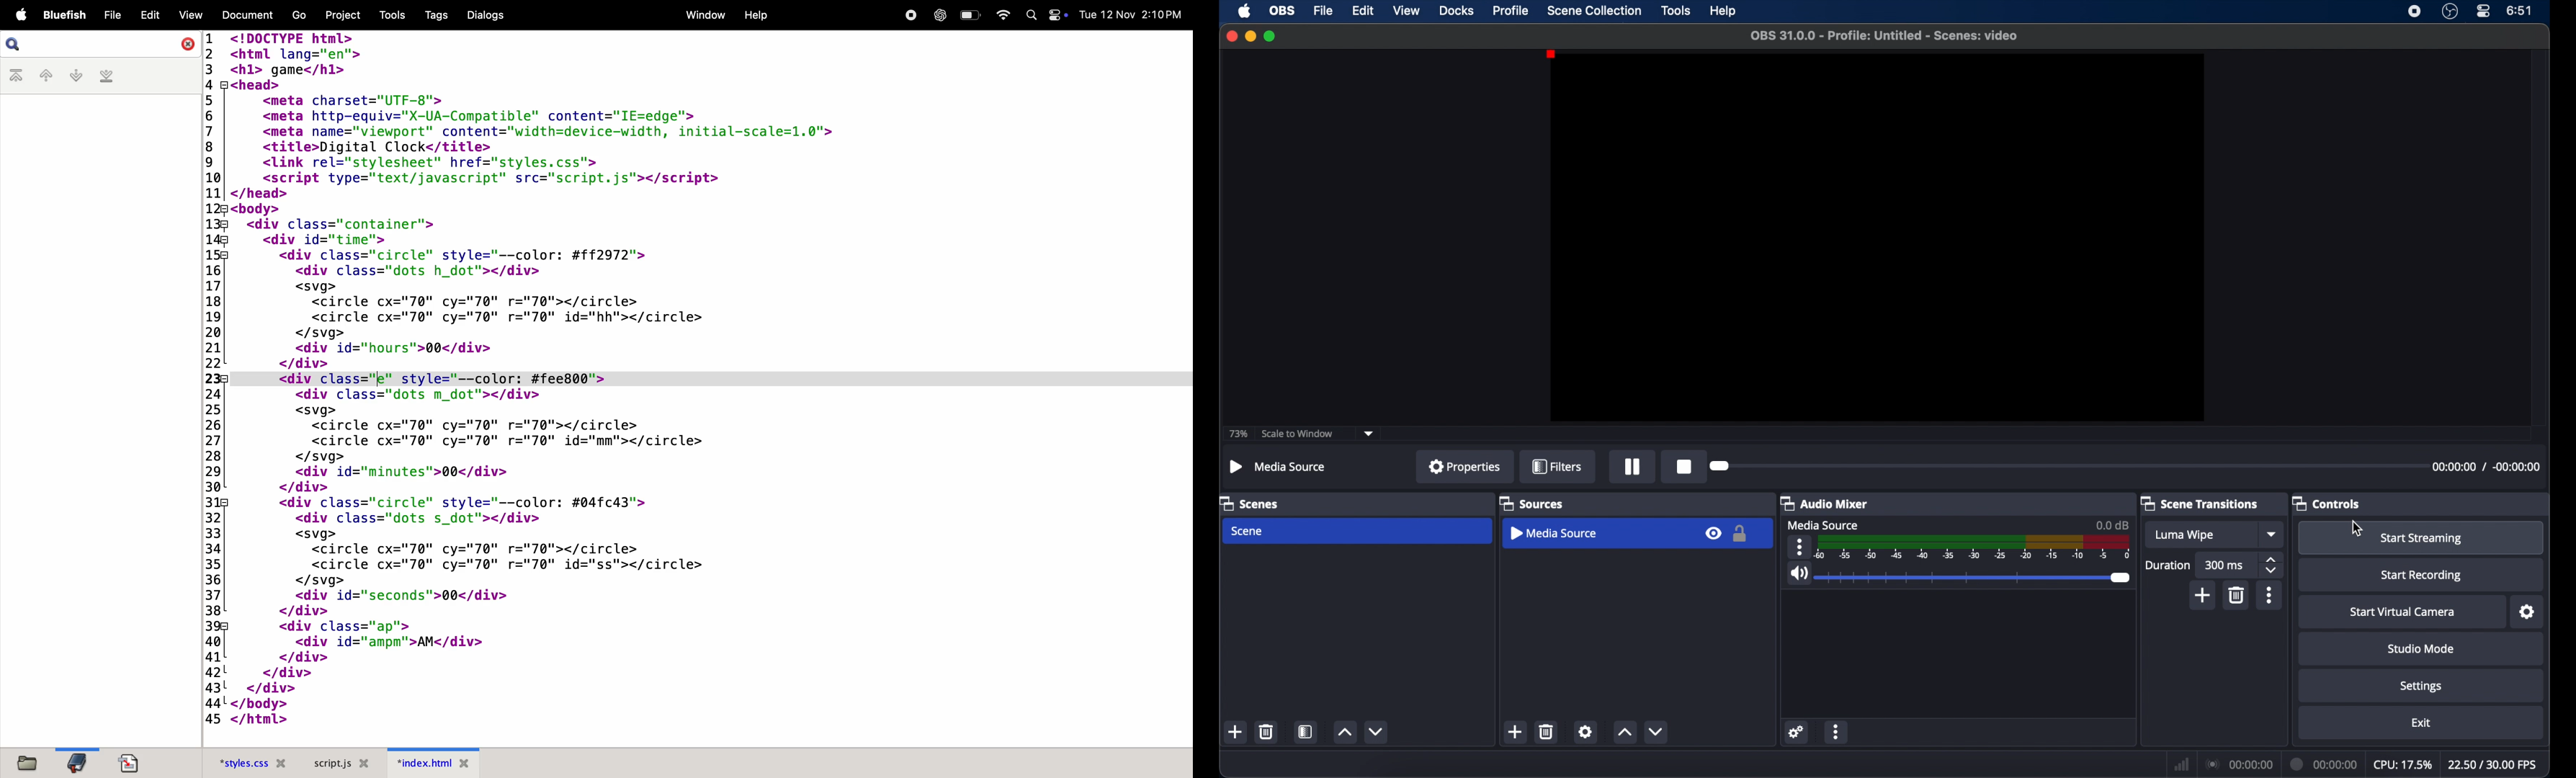  What do you see at coordinates (2415, 11) in the screenshot?
I see `screen recorder icon` at bounding box center [2415, 11].